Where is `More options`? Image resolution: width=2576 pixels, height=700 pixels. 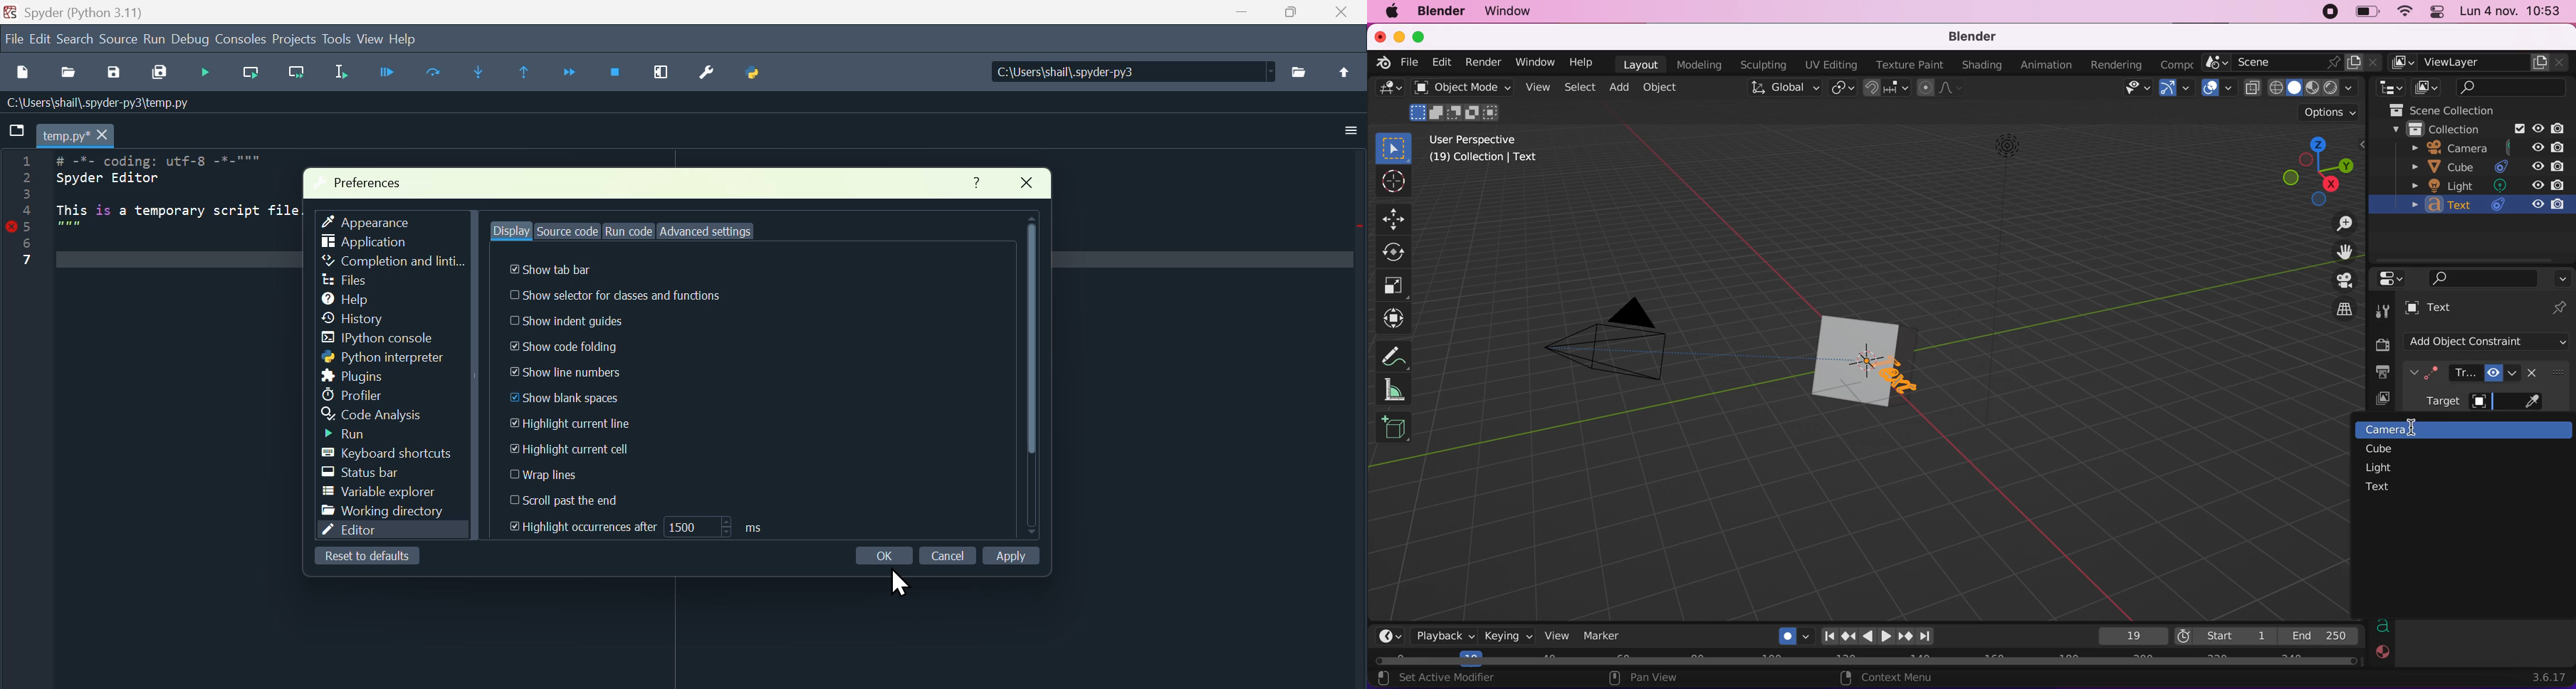
More options is located at coordinates (1342, 136).